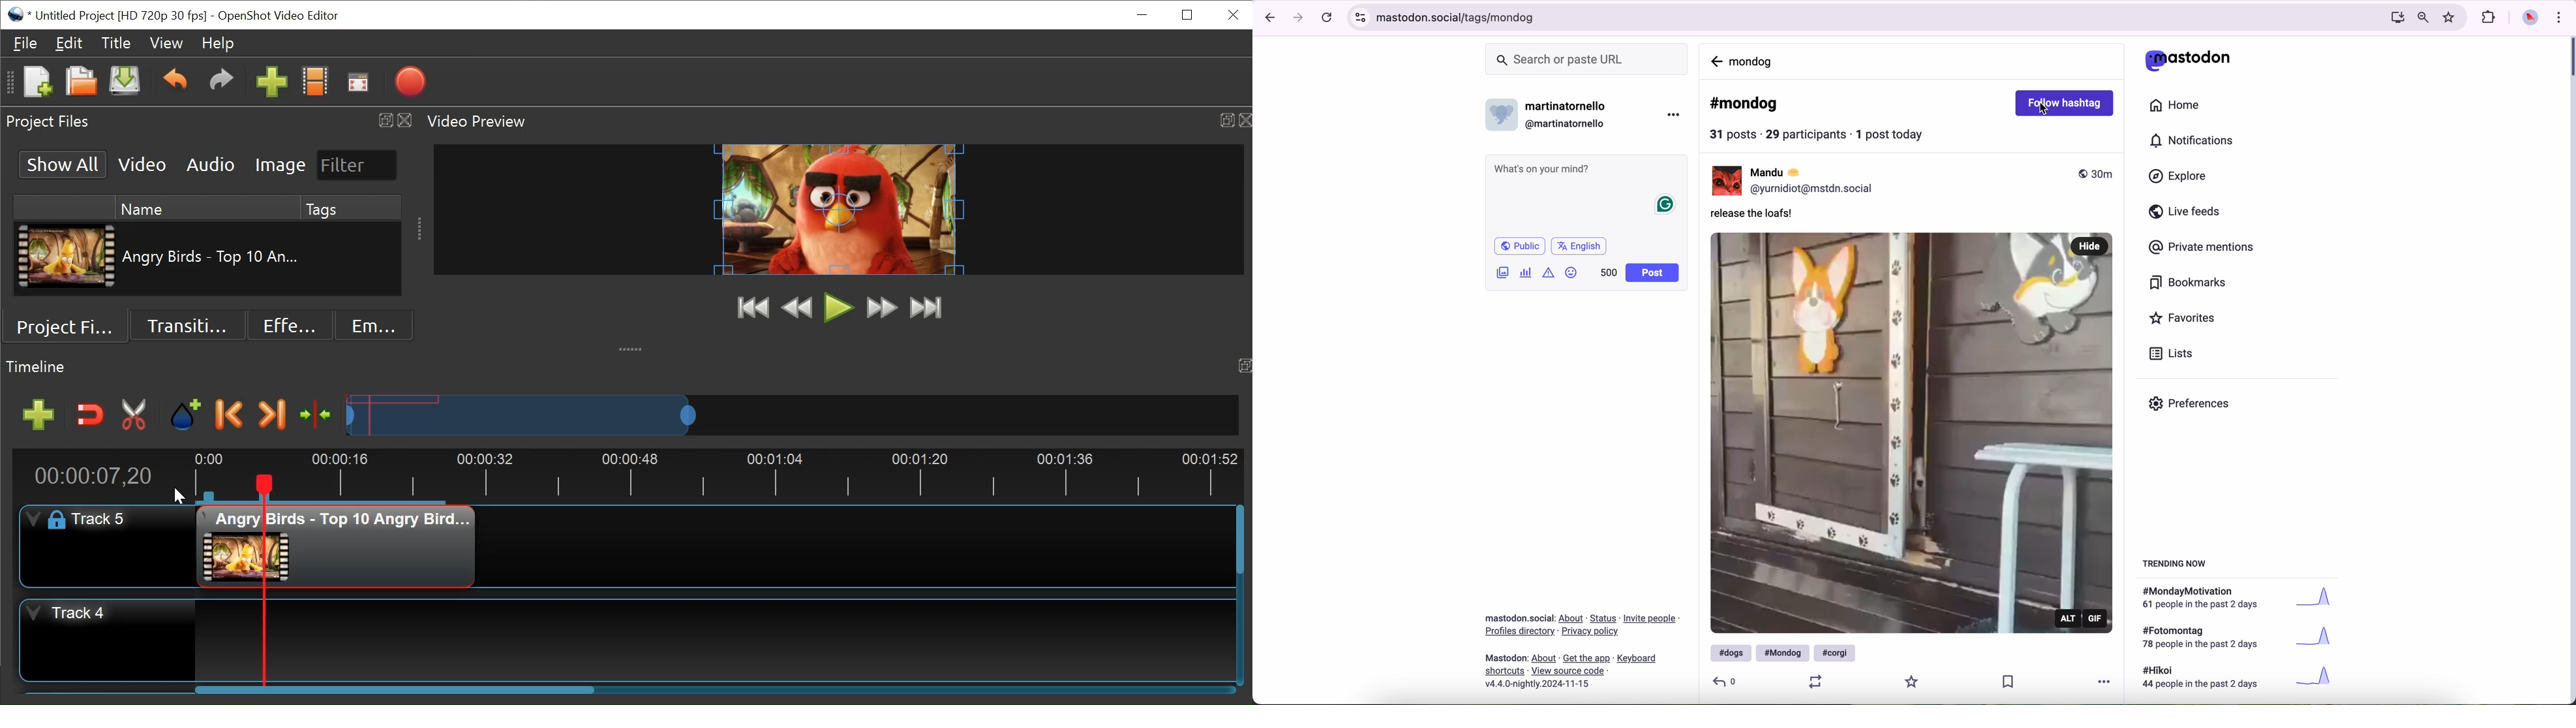 The height and width of the screenshot is (728, 2576). I want to click on icon, so click(1548, 272).